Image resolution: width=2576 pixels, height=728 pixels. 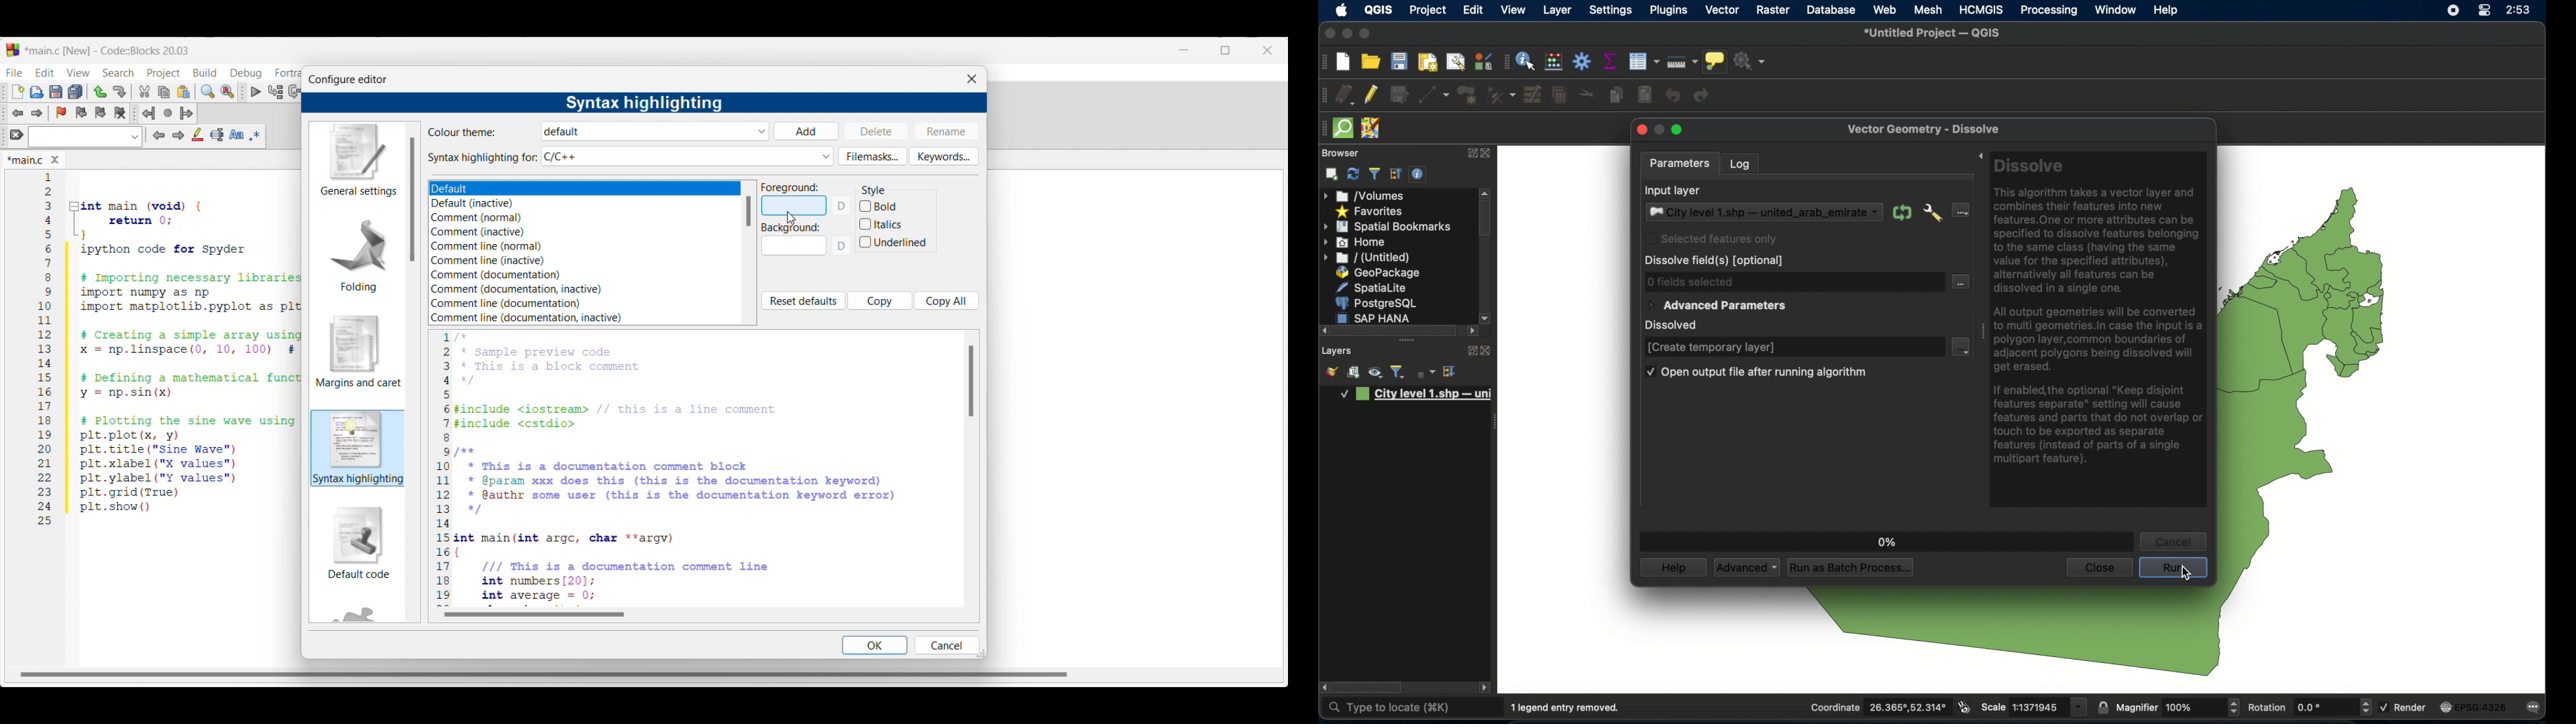 I want to click on Vertical slide bar, so click(x=412, y=199).